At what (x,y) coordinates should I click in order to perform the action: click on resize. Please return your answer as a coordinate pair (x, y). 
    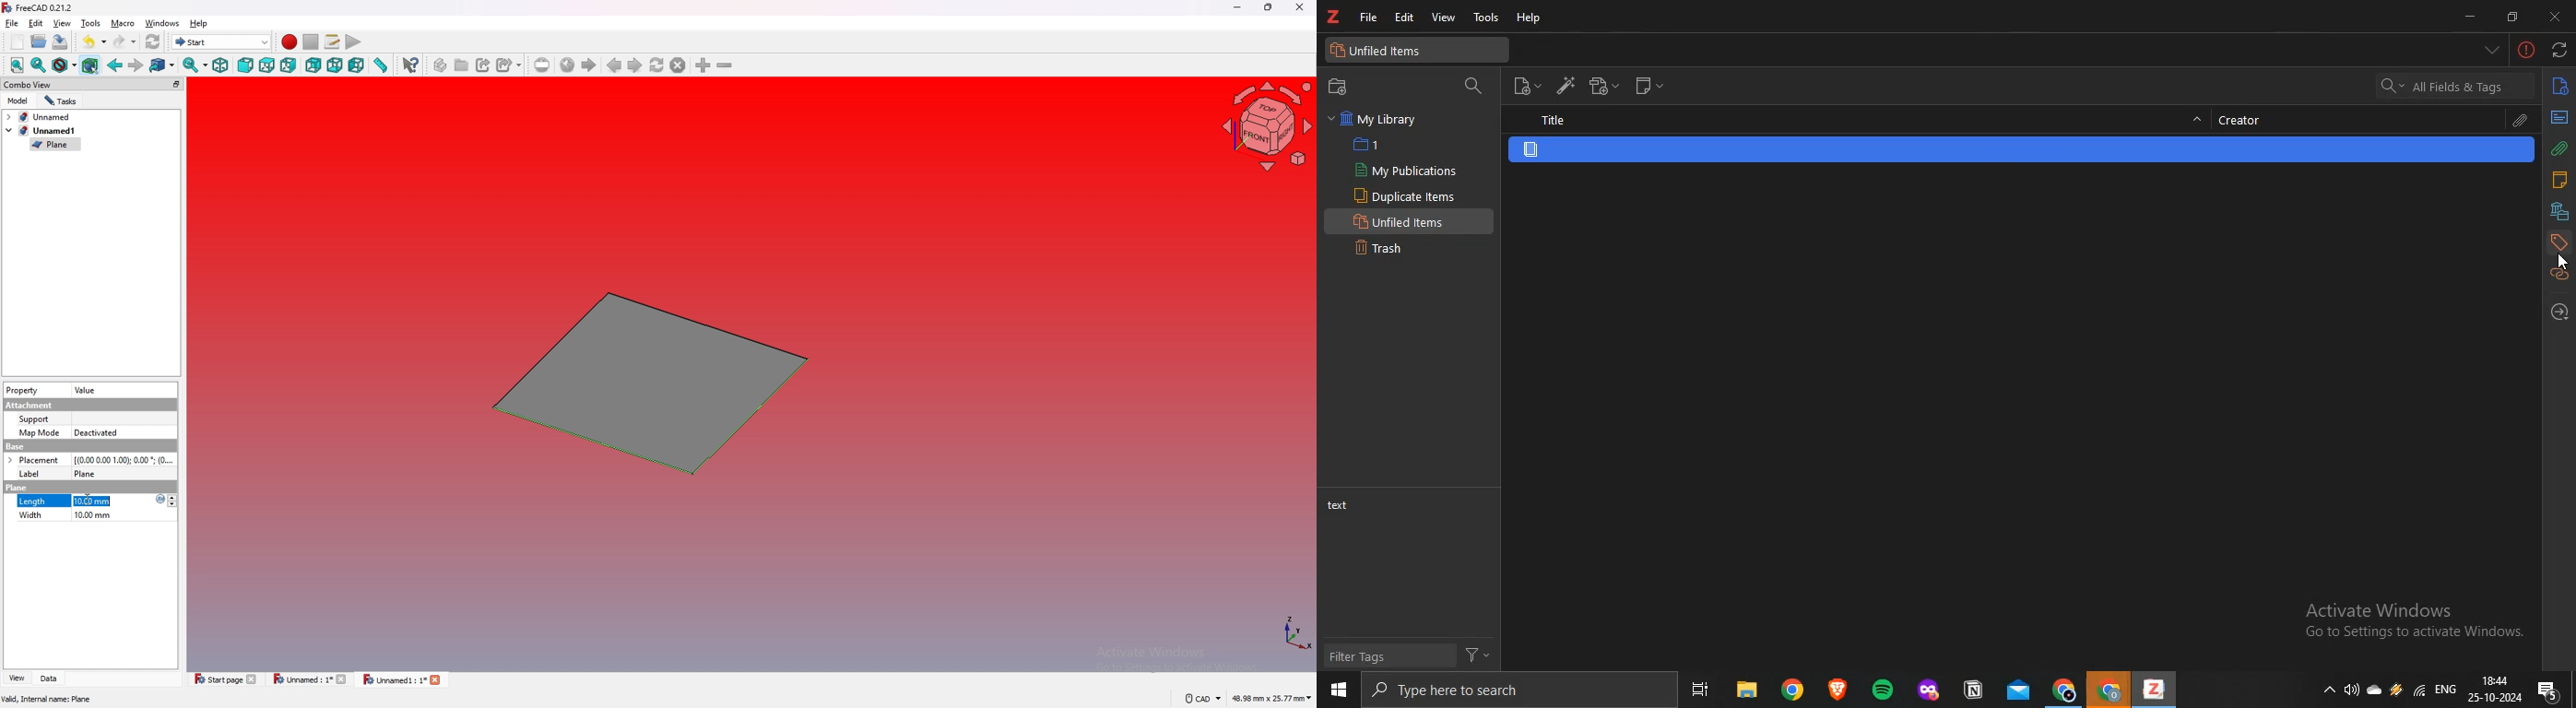
    Looking at the image, I should click on (1270, 8).